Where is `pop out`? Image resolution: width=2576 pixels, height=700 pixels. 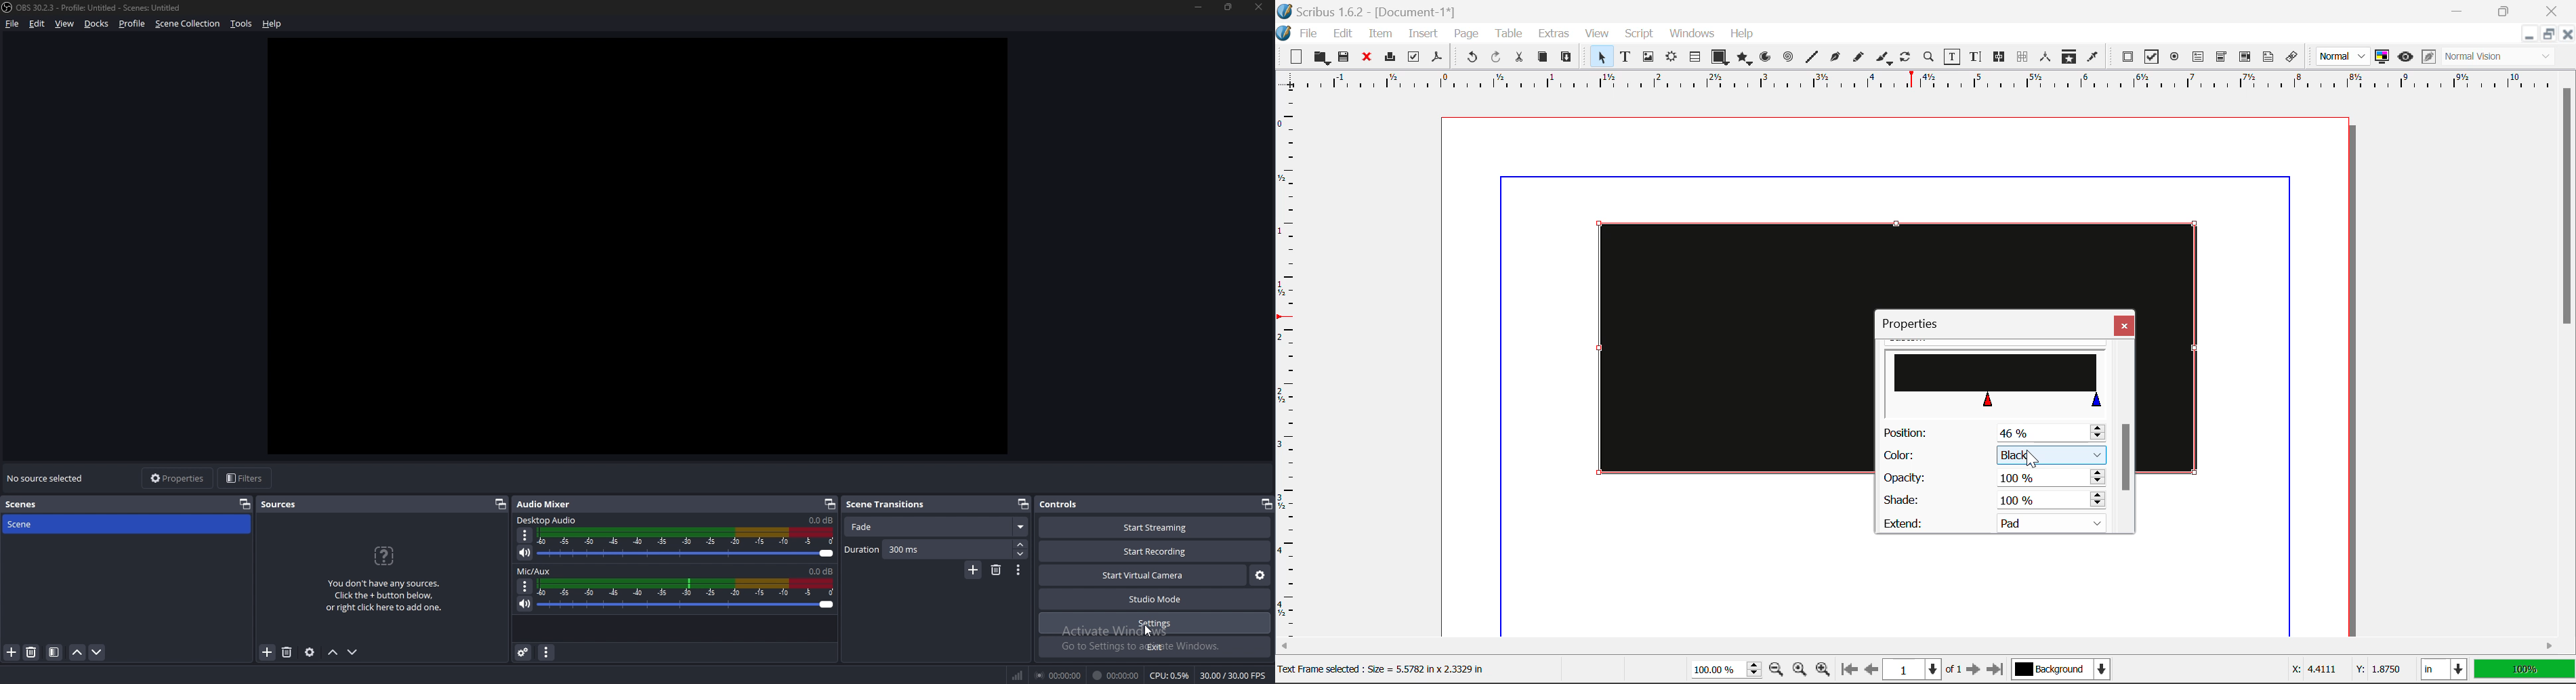
pop out is located at coordinates (1267, 503).